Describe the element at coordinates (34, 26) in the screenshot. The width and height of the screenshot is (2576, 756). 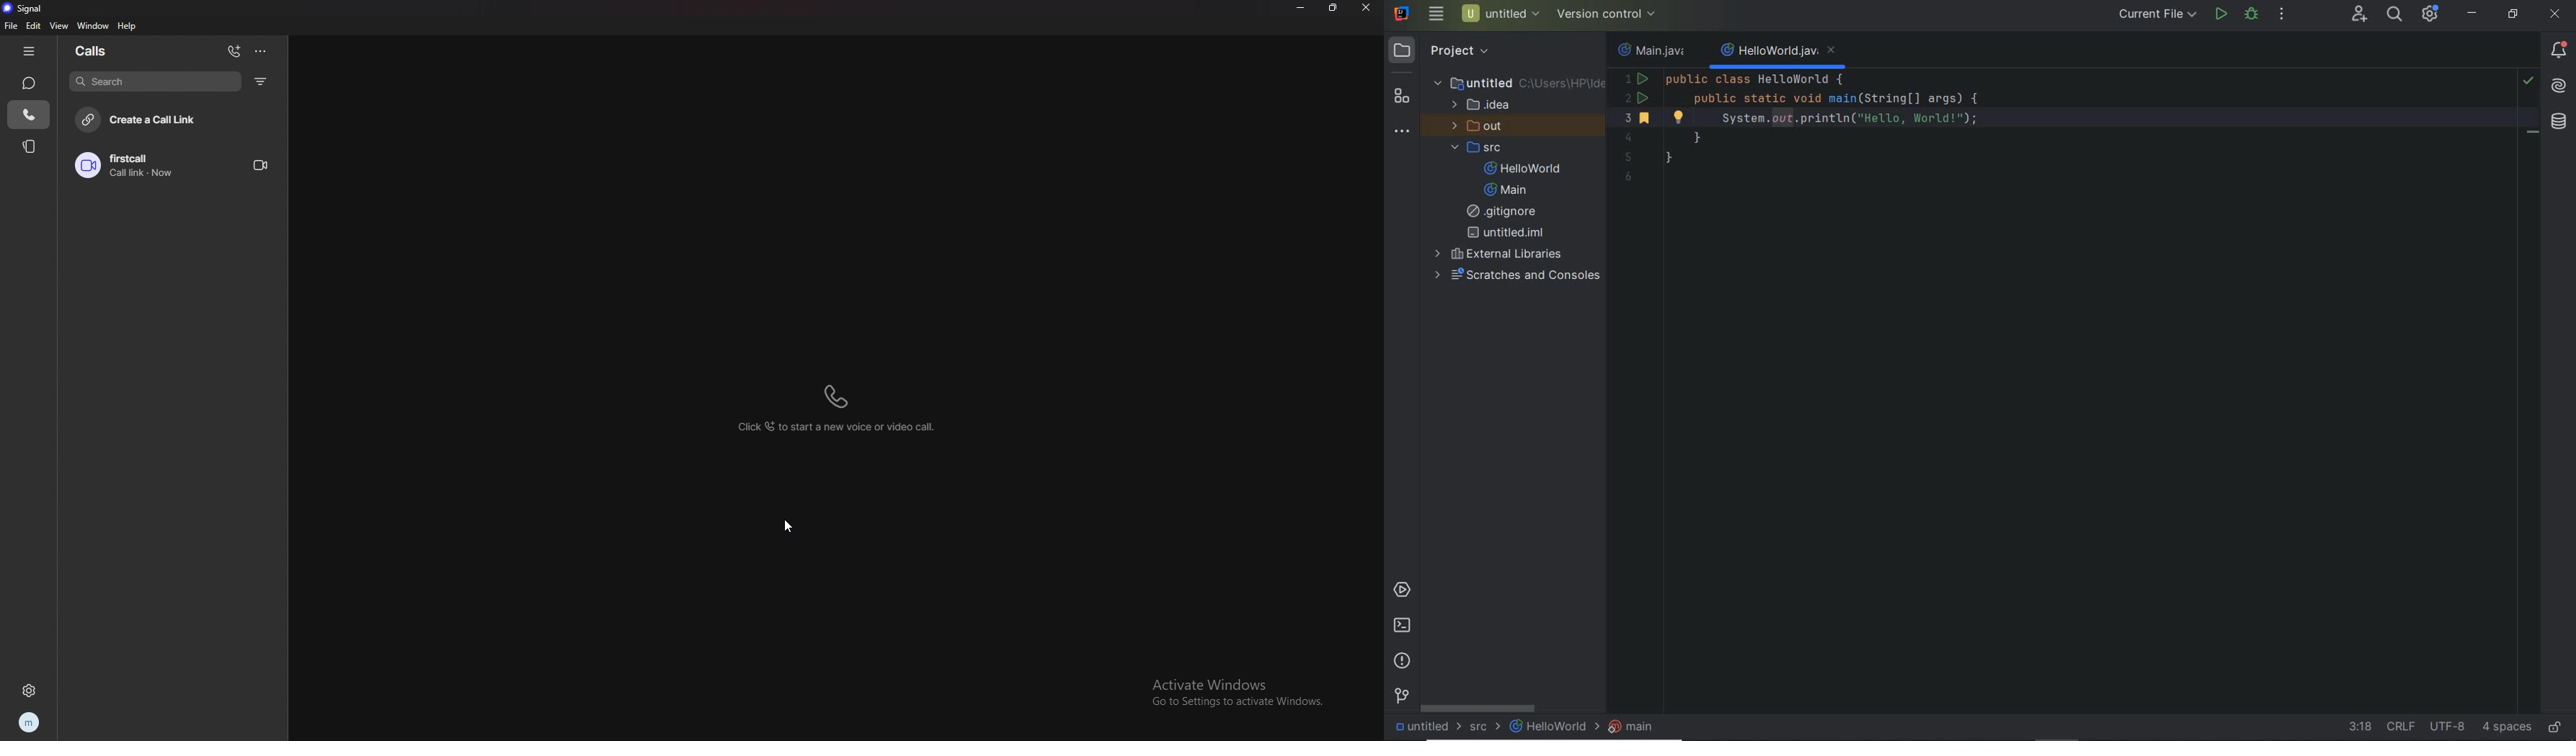
I see `edit` at that location.